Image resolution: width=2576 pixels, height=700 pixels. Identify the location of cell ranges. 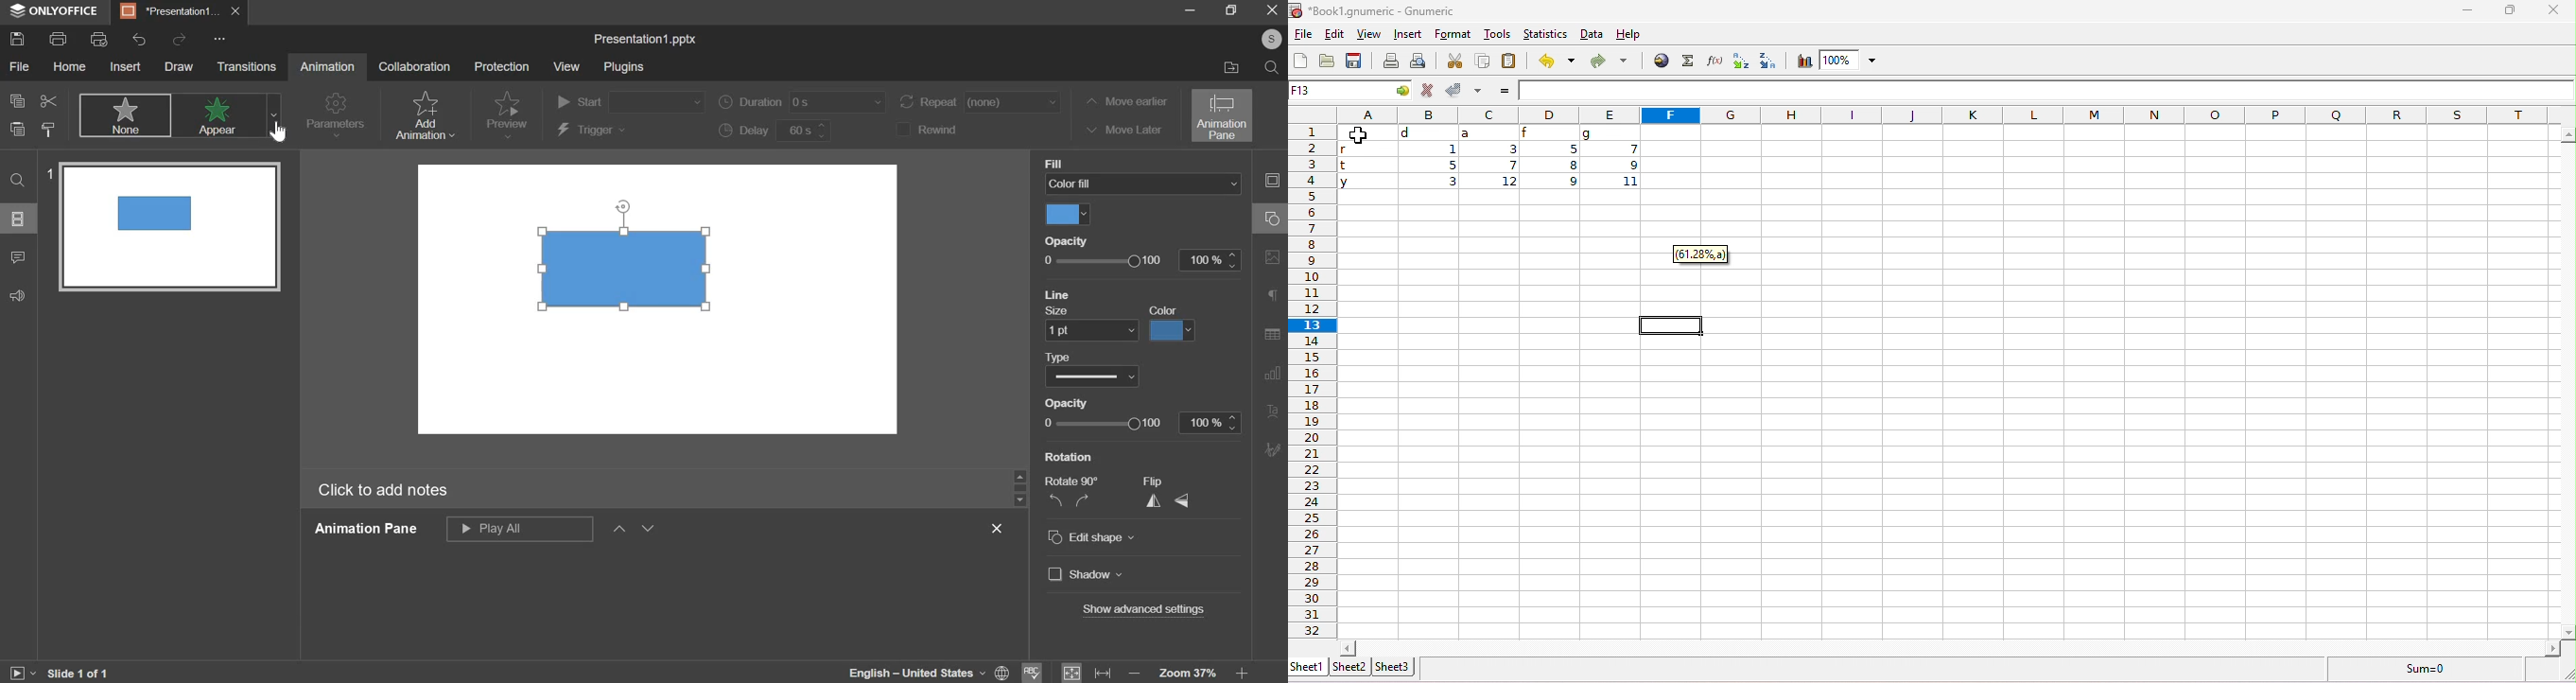
(1491, 161).